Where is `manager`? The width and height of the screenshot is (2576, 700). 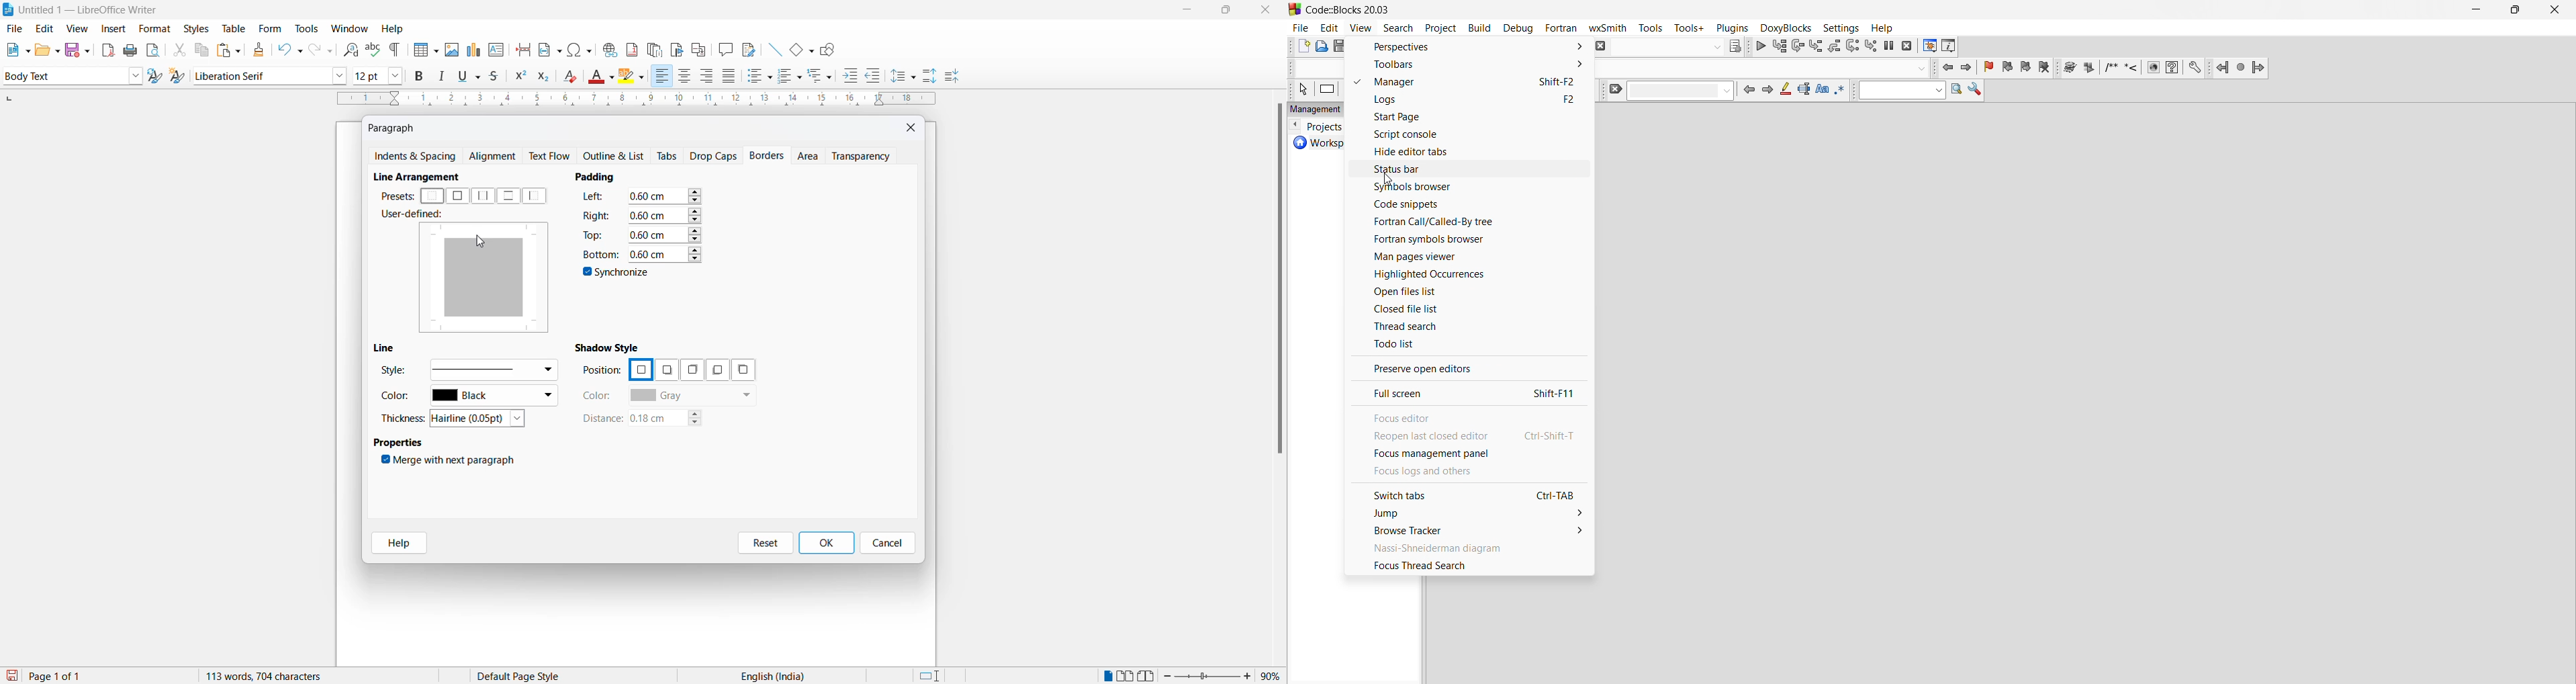
manager is located at coordinates (1467, 83).